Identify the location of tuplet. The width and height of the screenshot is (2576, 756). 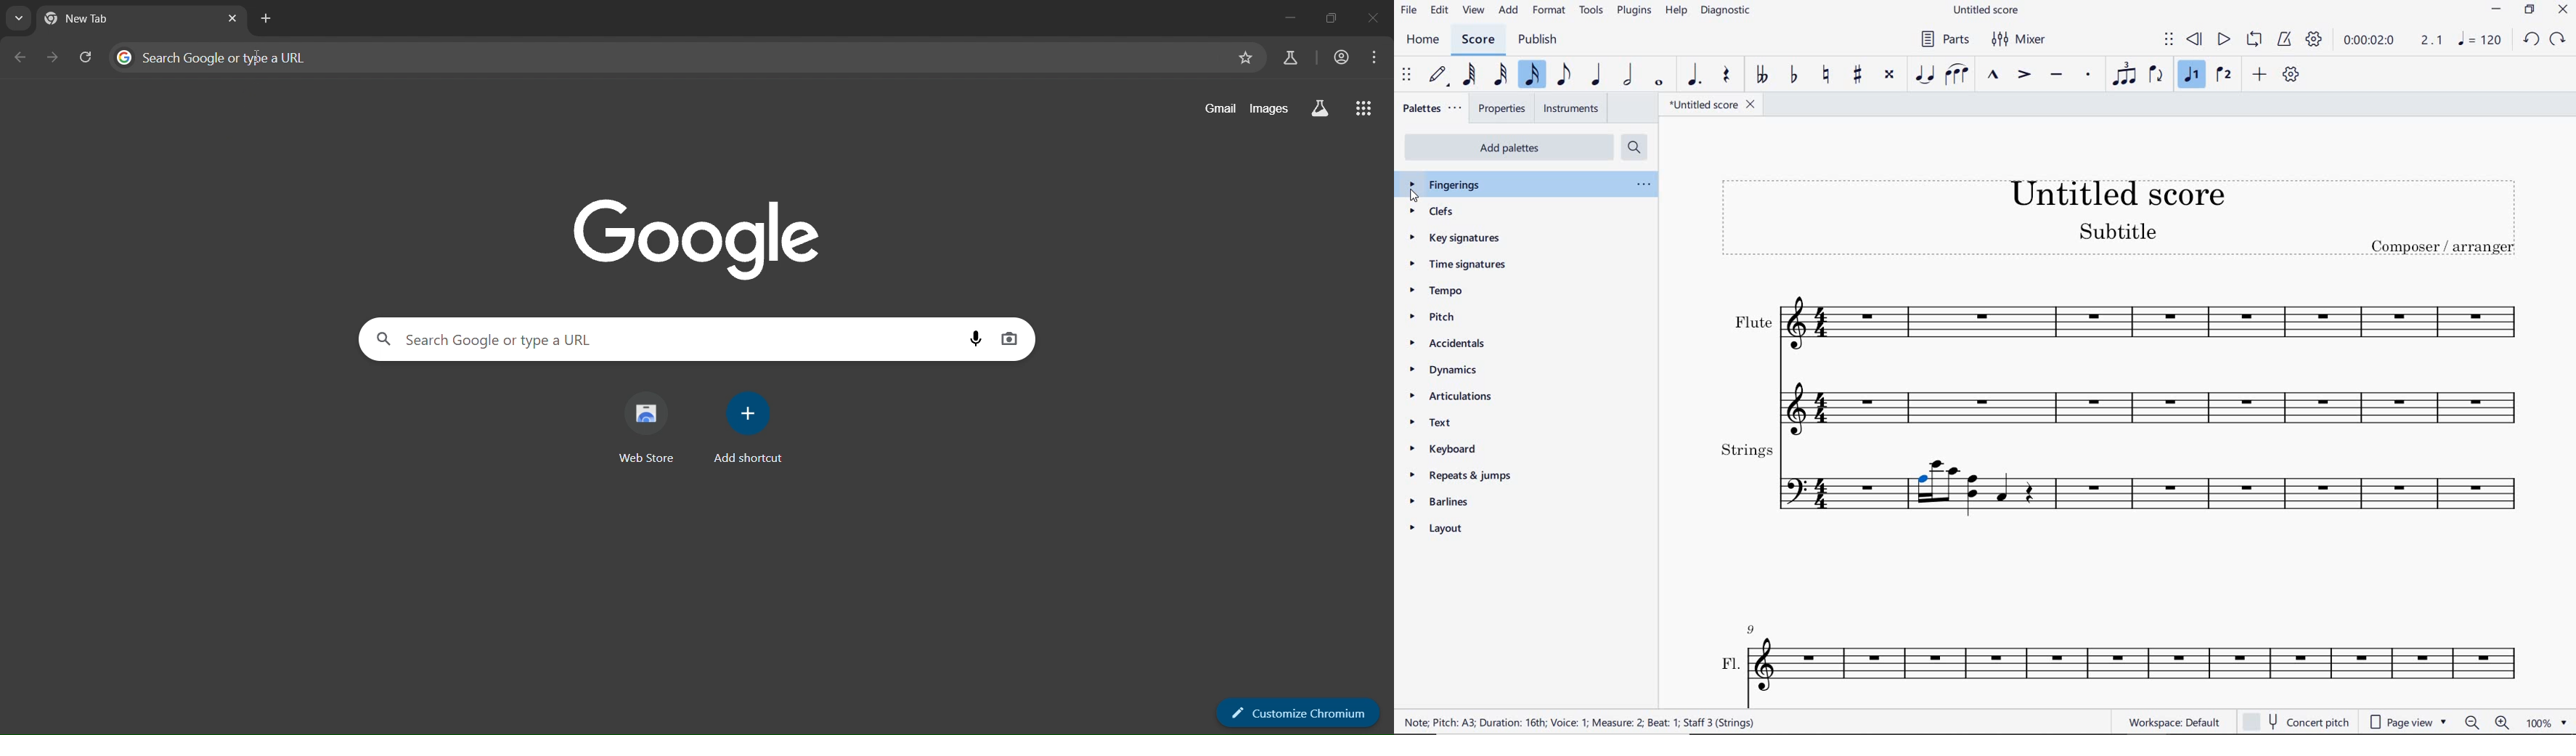
(2125, 75).